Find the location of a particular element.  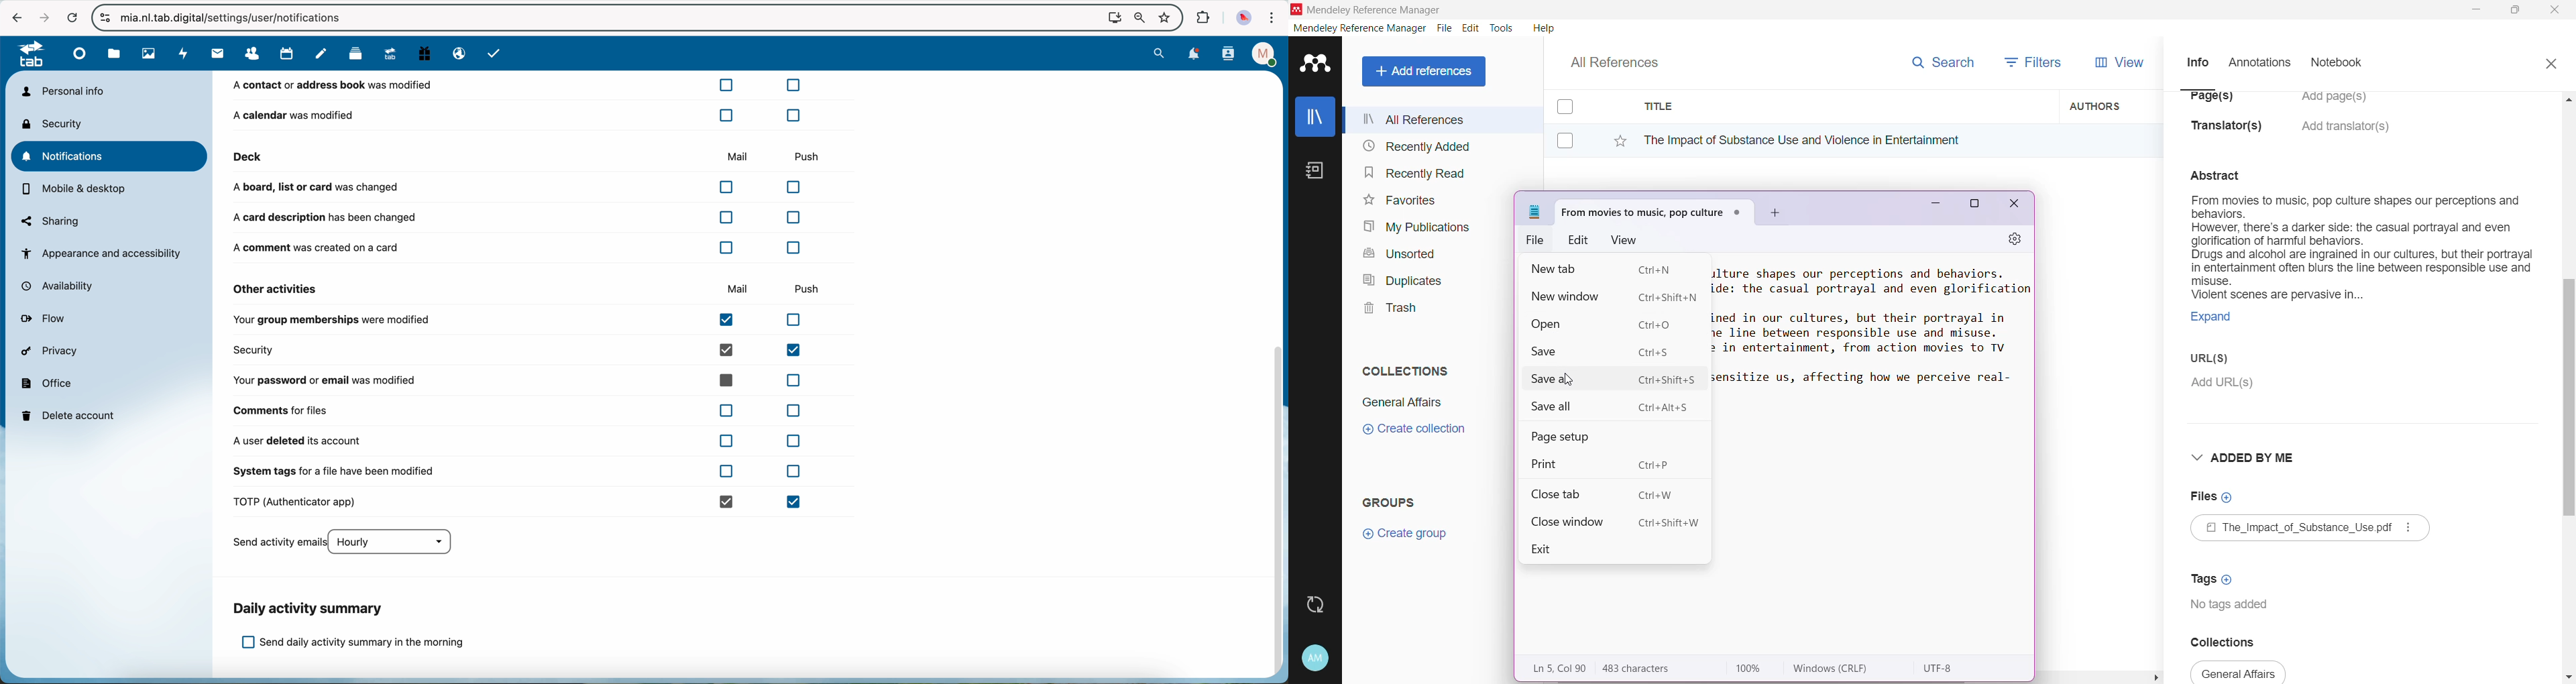

delete account is located at coordinates (71, 414).